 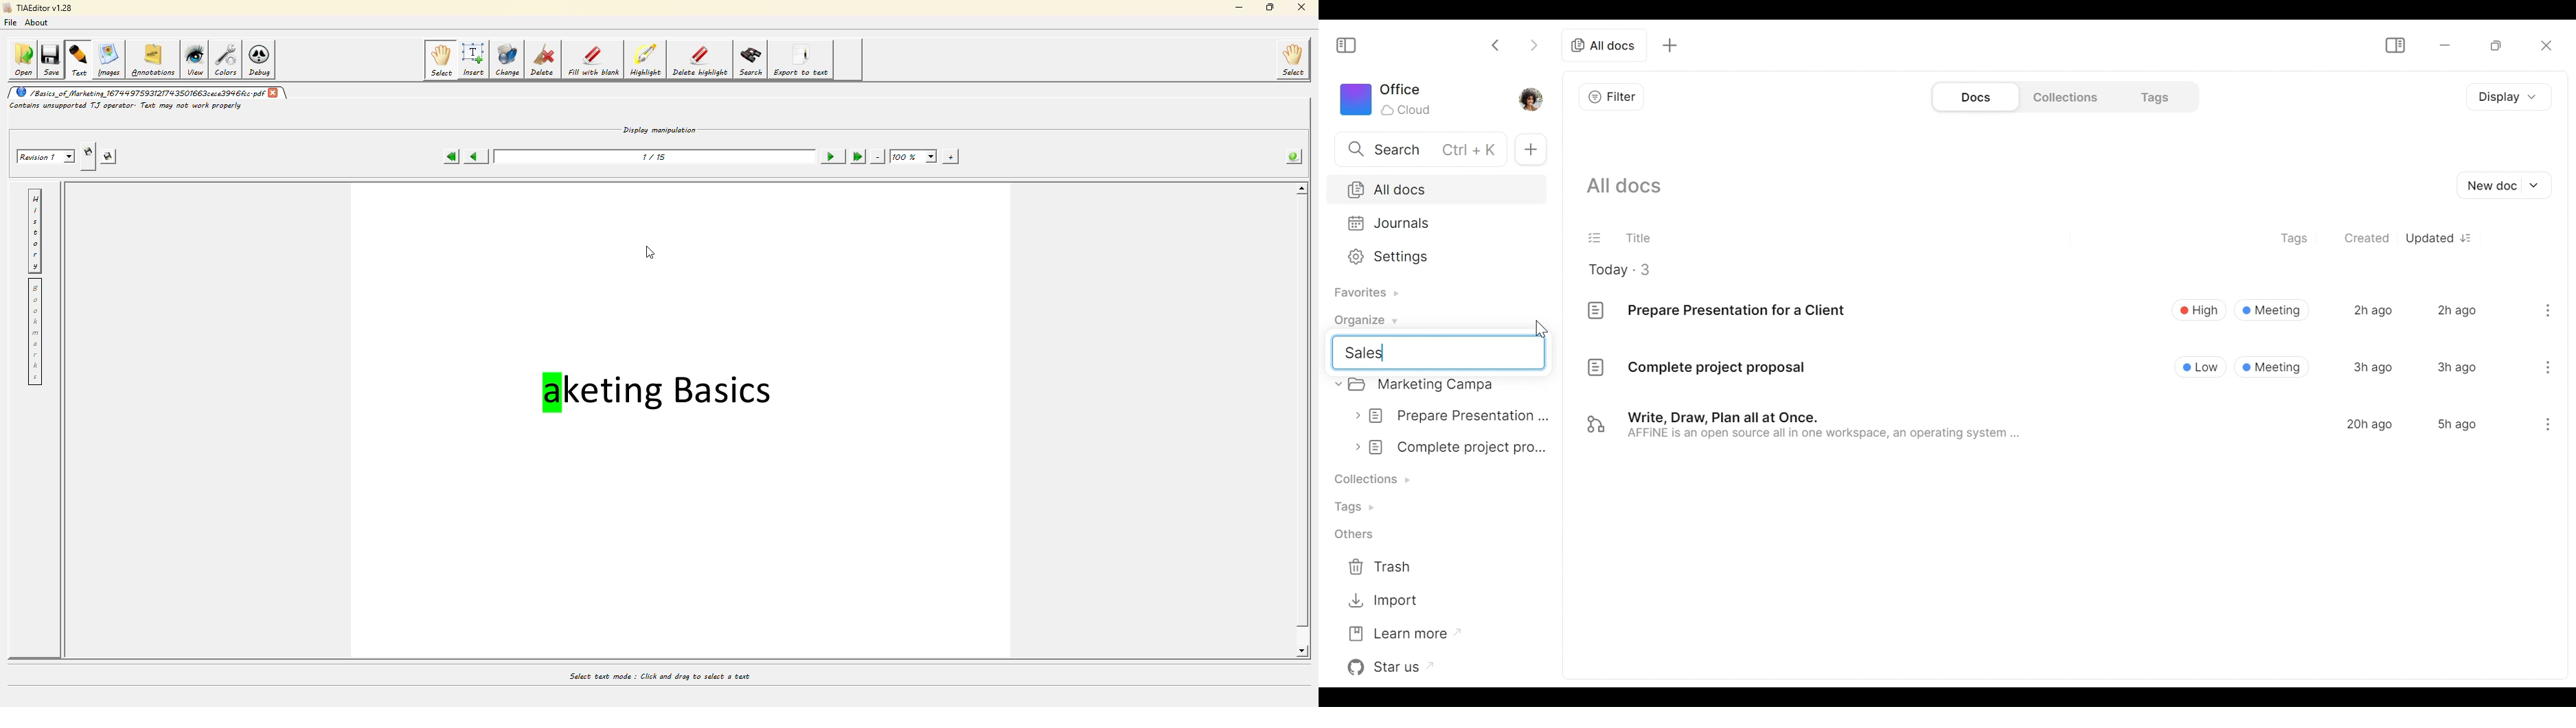 I want to click on Show/Hide, so click(x=2396, y=43).